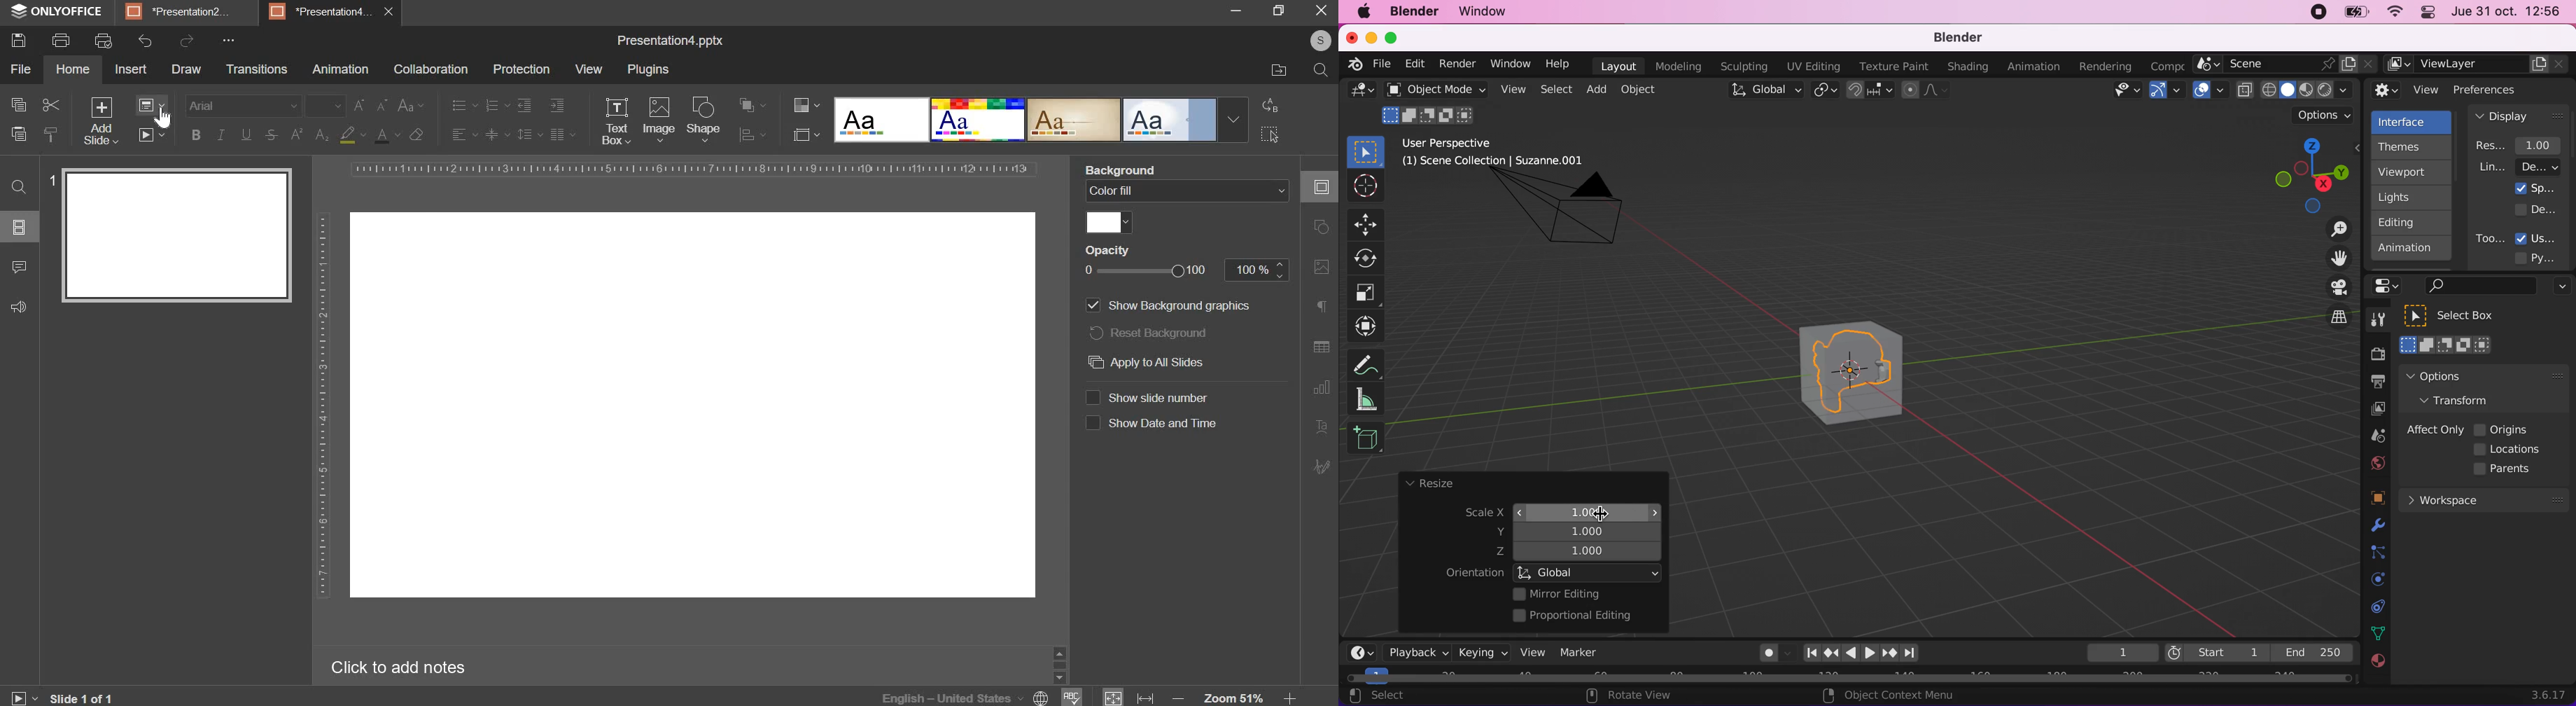 Image resolution: width=2576 pixels, height=728 pixels. What do you see at coordinates (386, 135) in the screenshot?
I see `text color` at bounding box center [386, 135].